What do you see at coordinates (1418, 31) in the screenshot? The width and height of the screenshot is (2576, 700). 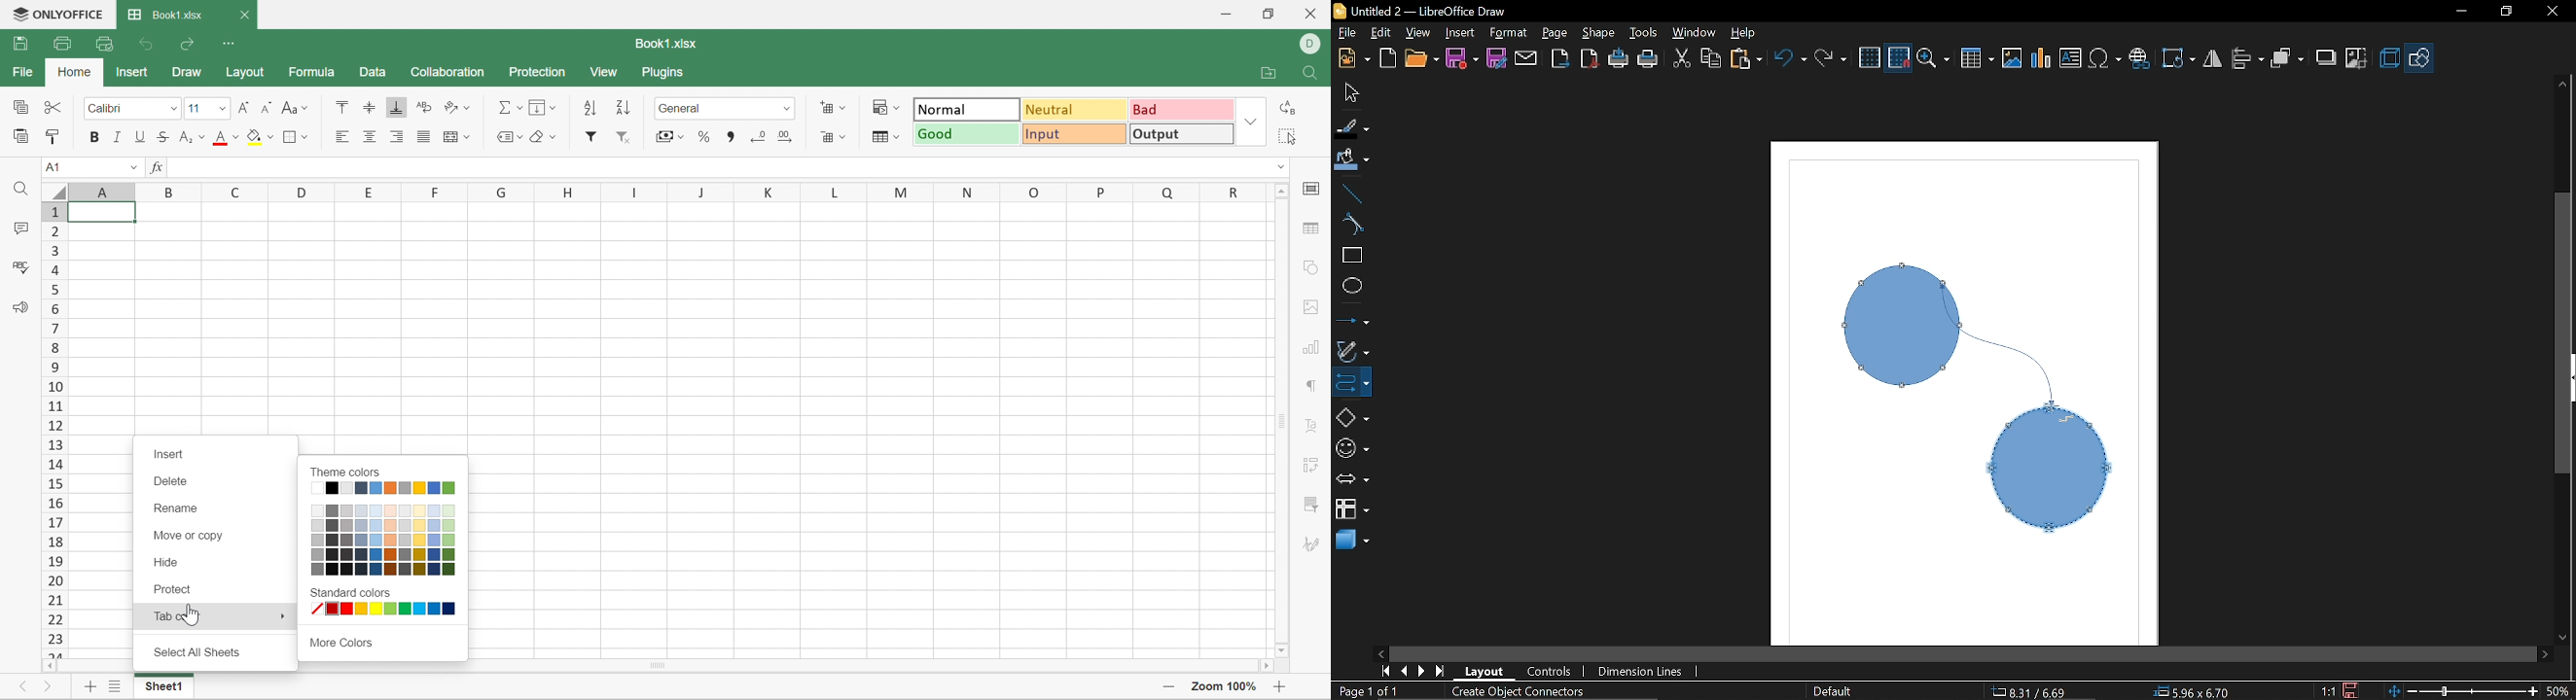 I see `View` at bounding box center [1418, 31].